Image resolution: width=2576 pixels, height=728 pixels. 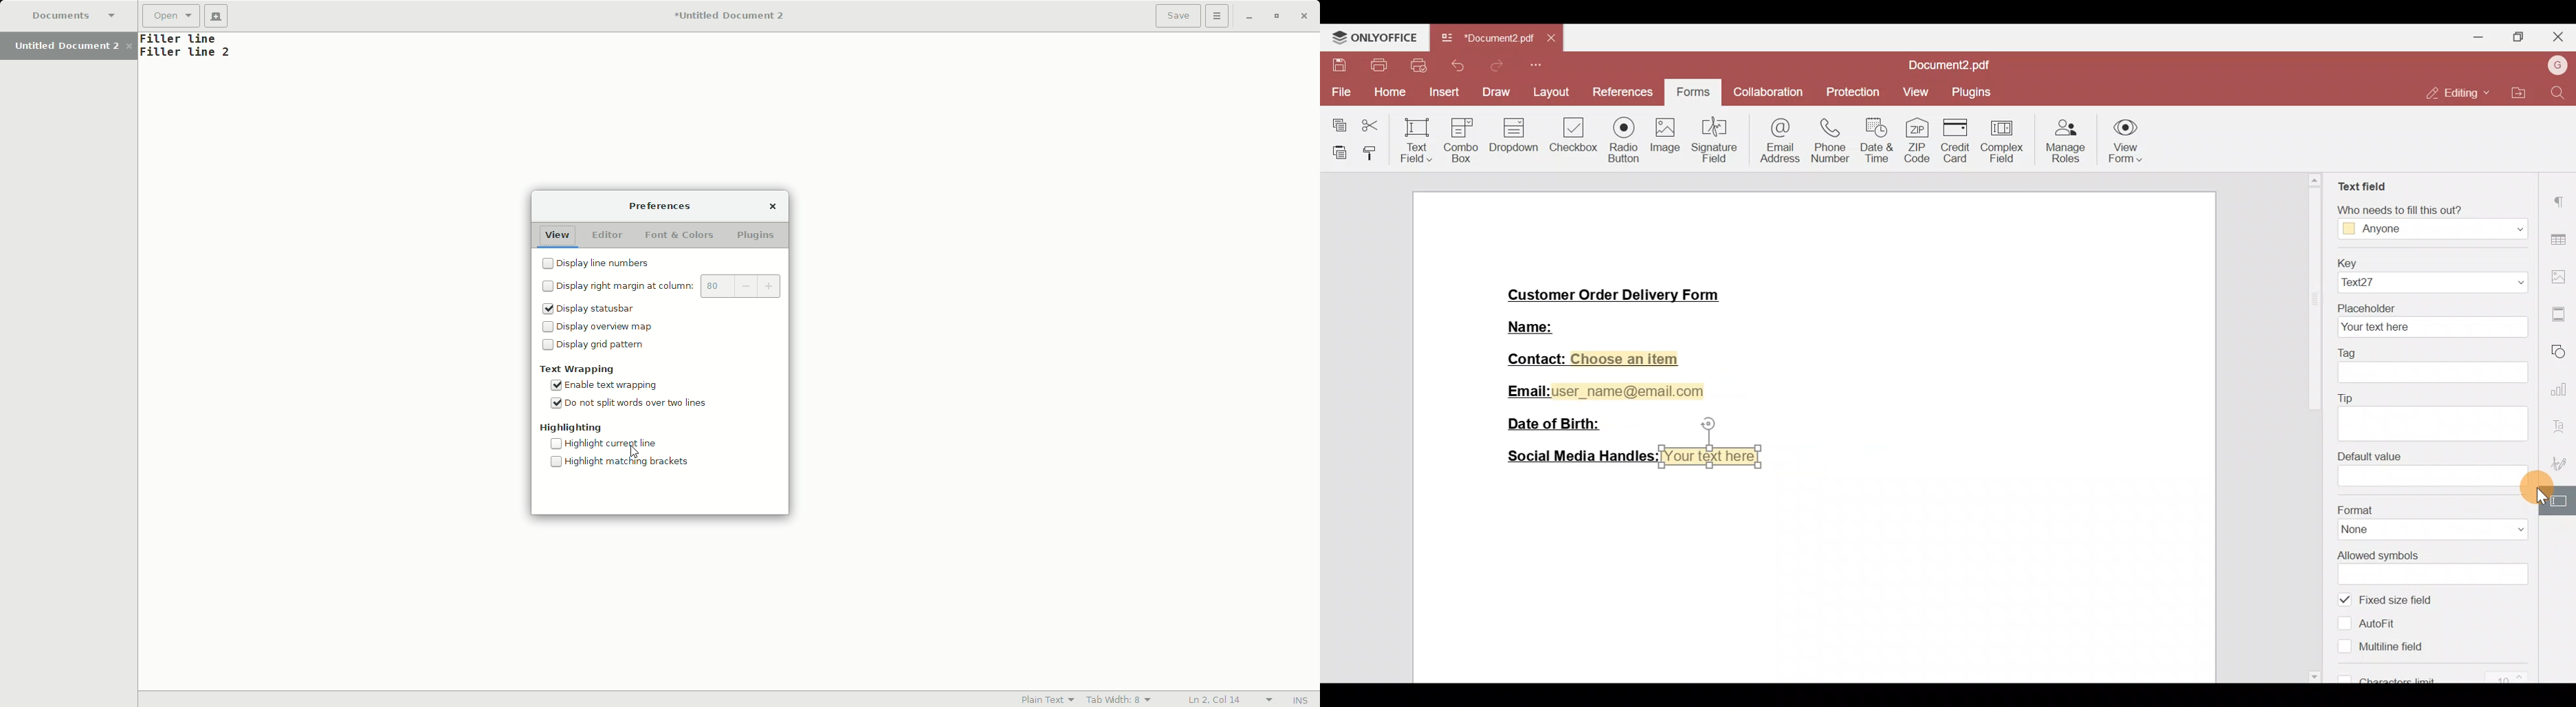 I want to click on Editing mode, so click(x=2455, y=94).